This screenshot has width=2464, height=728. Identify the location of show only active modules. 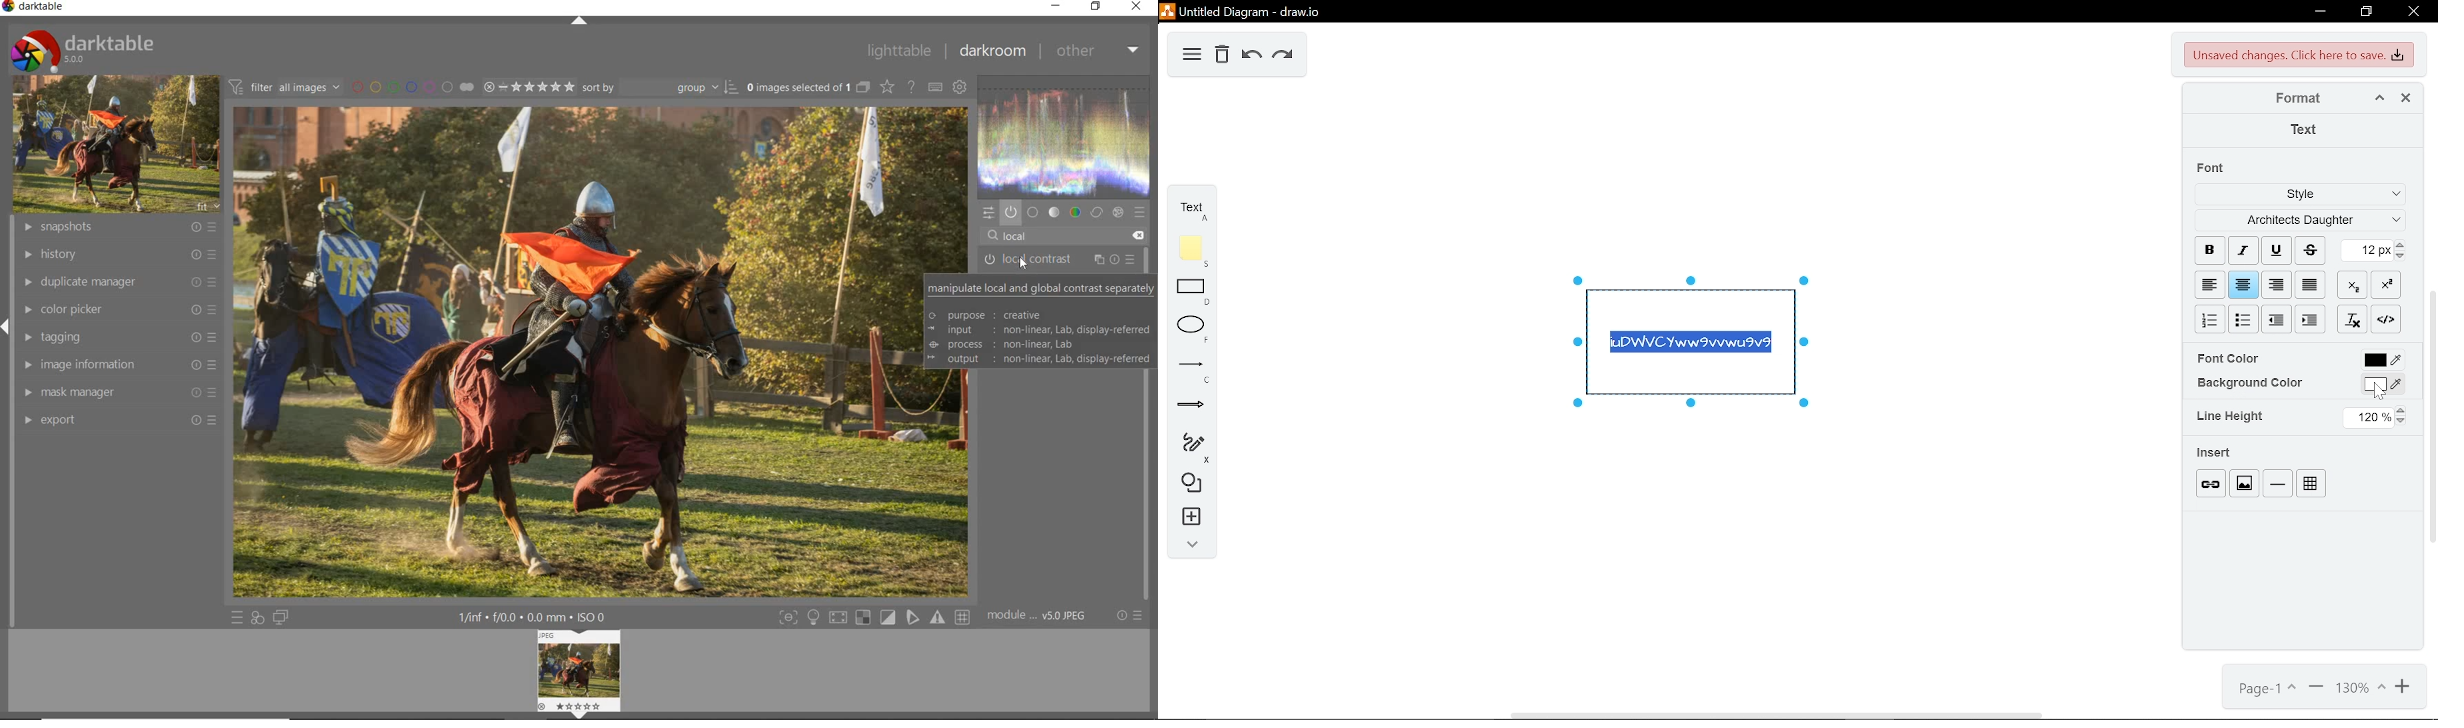
(1011, 210).